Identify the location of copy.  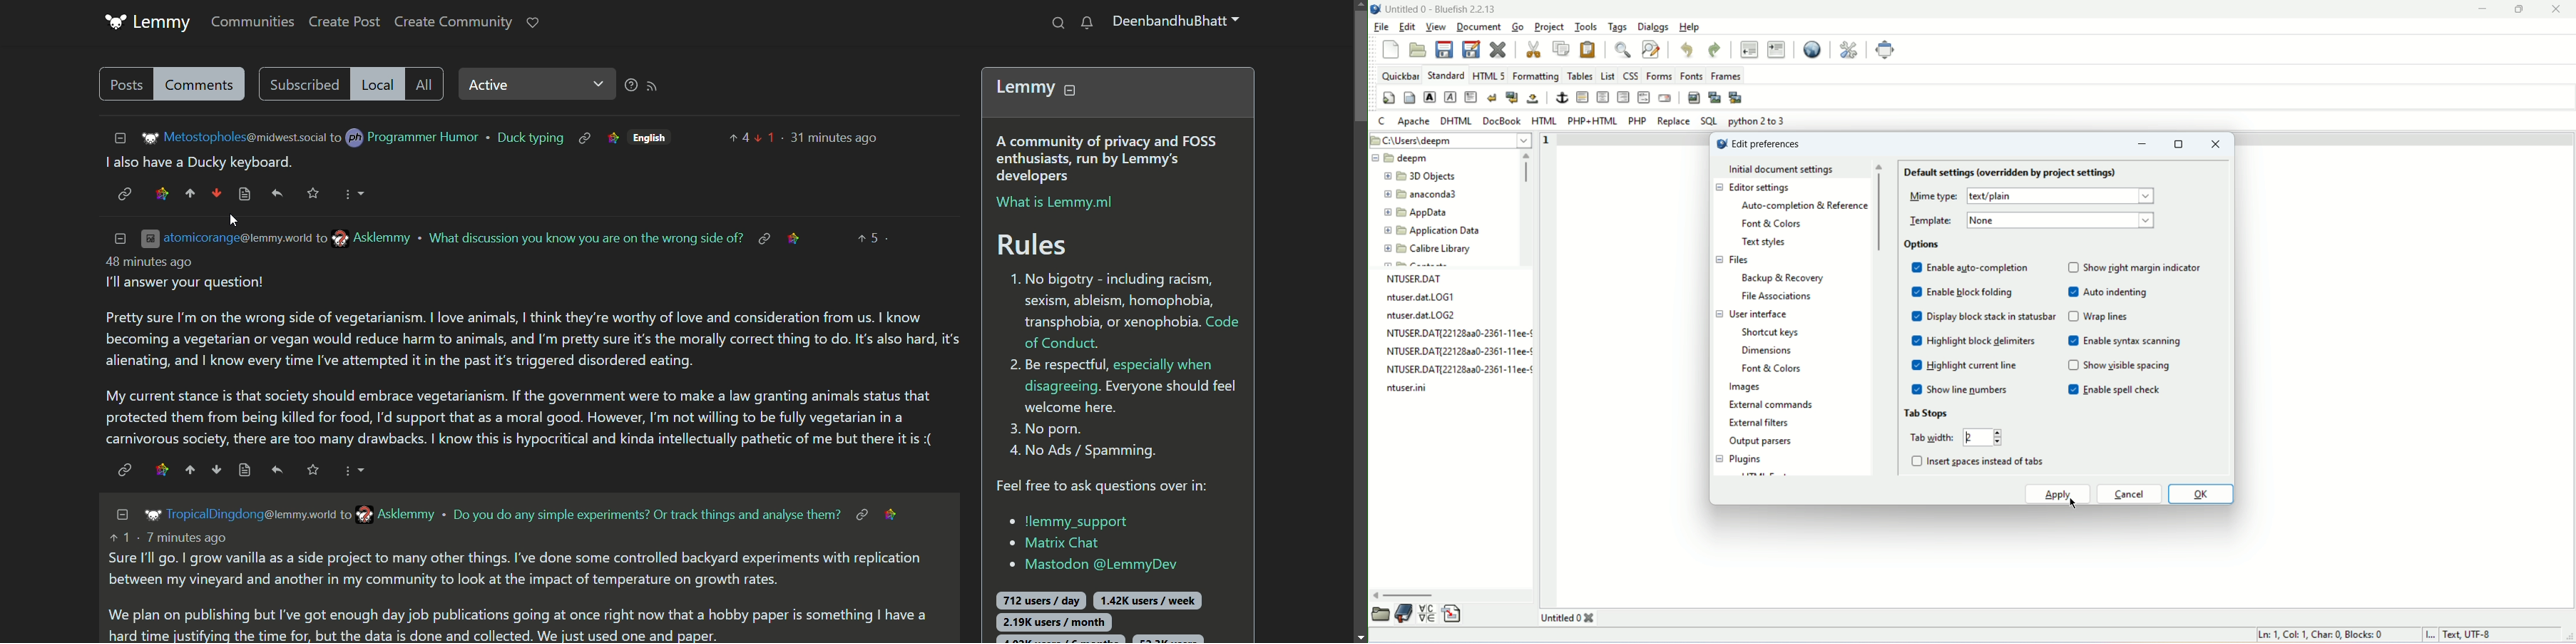
(1561, 47).